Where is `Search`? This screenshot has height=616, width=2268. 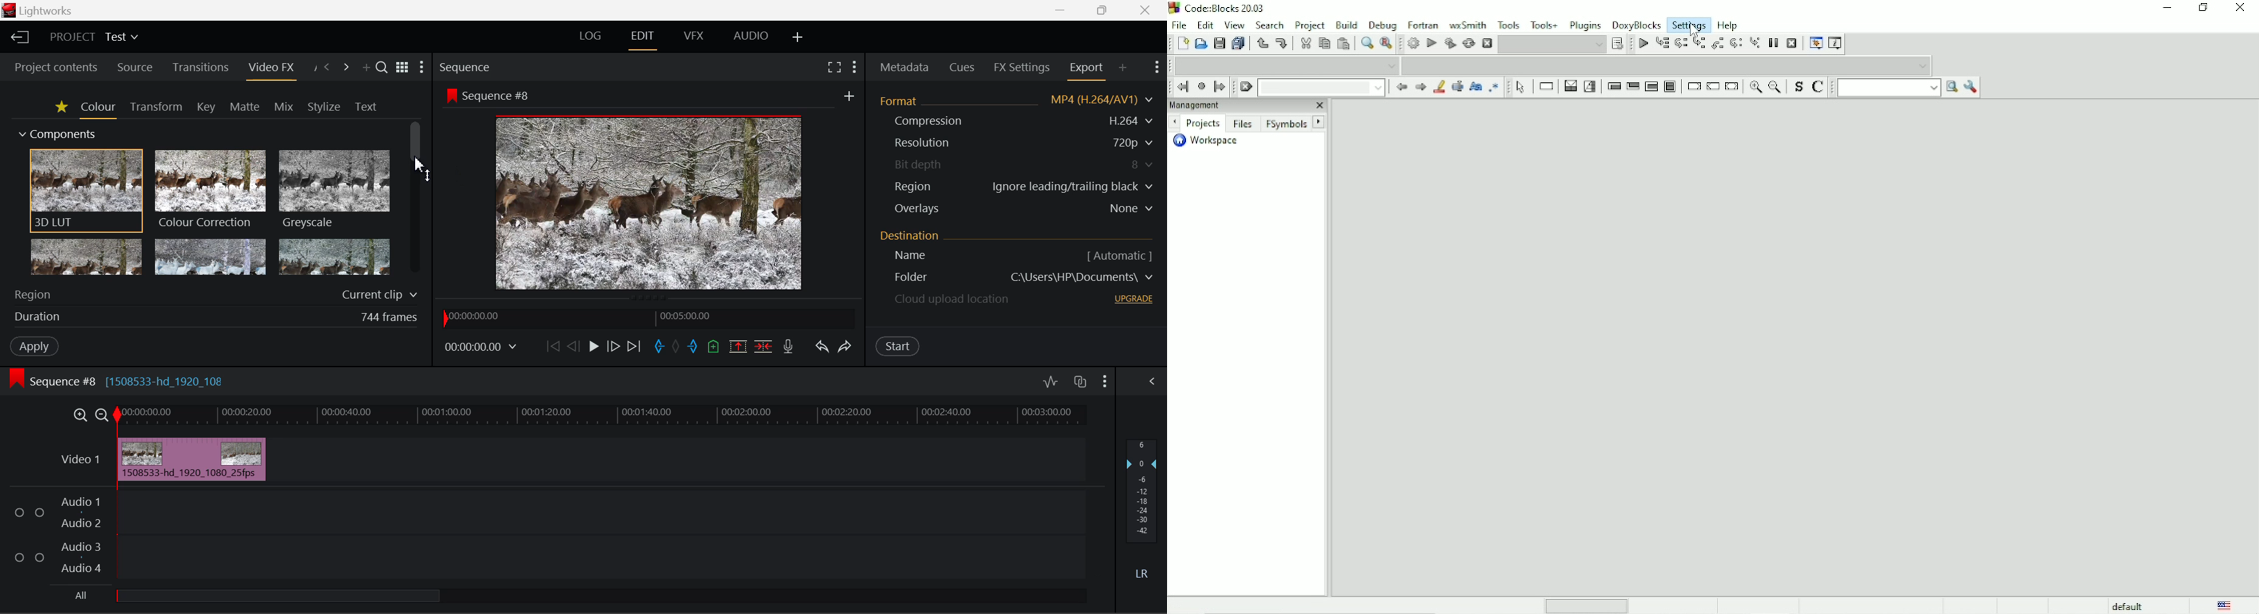 Search is located at coordinates (383, 69).